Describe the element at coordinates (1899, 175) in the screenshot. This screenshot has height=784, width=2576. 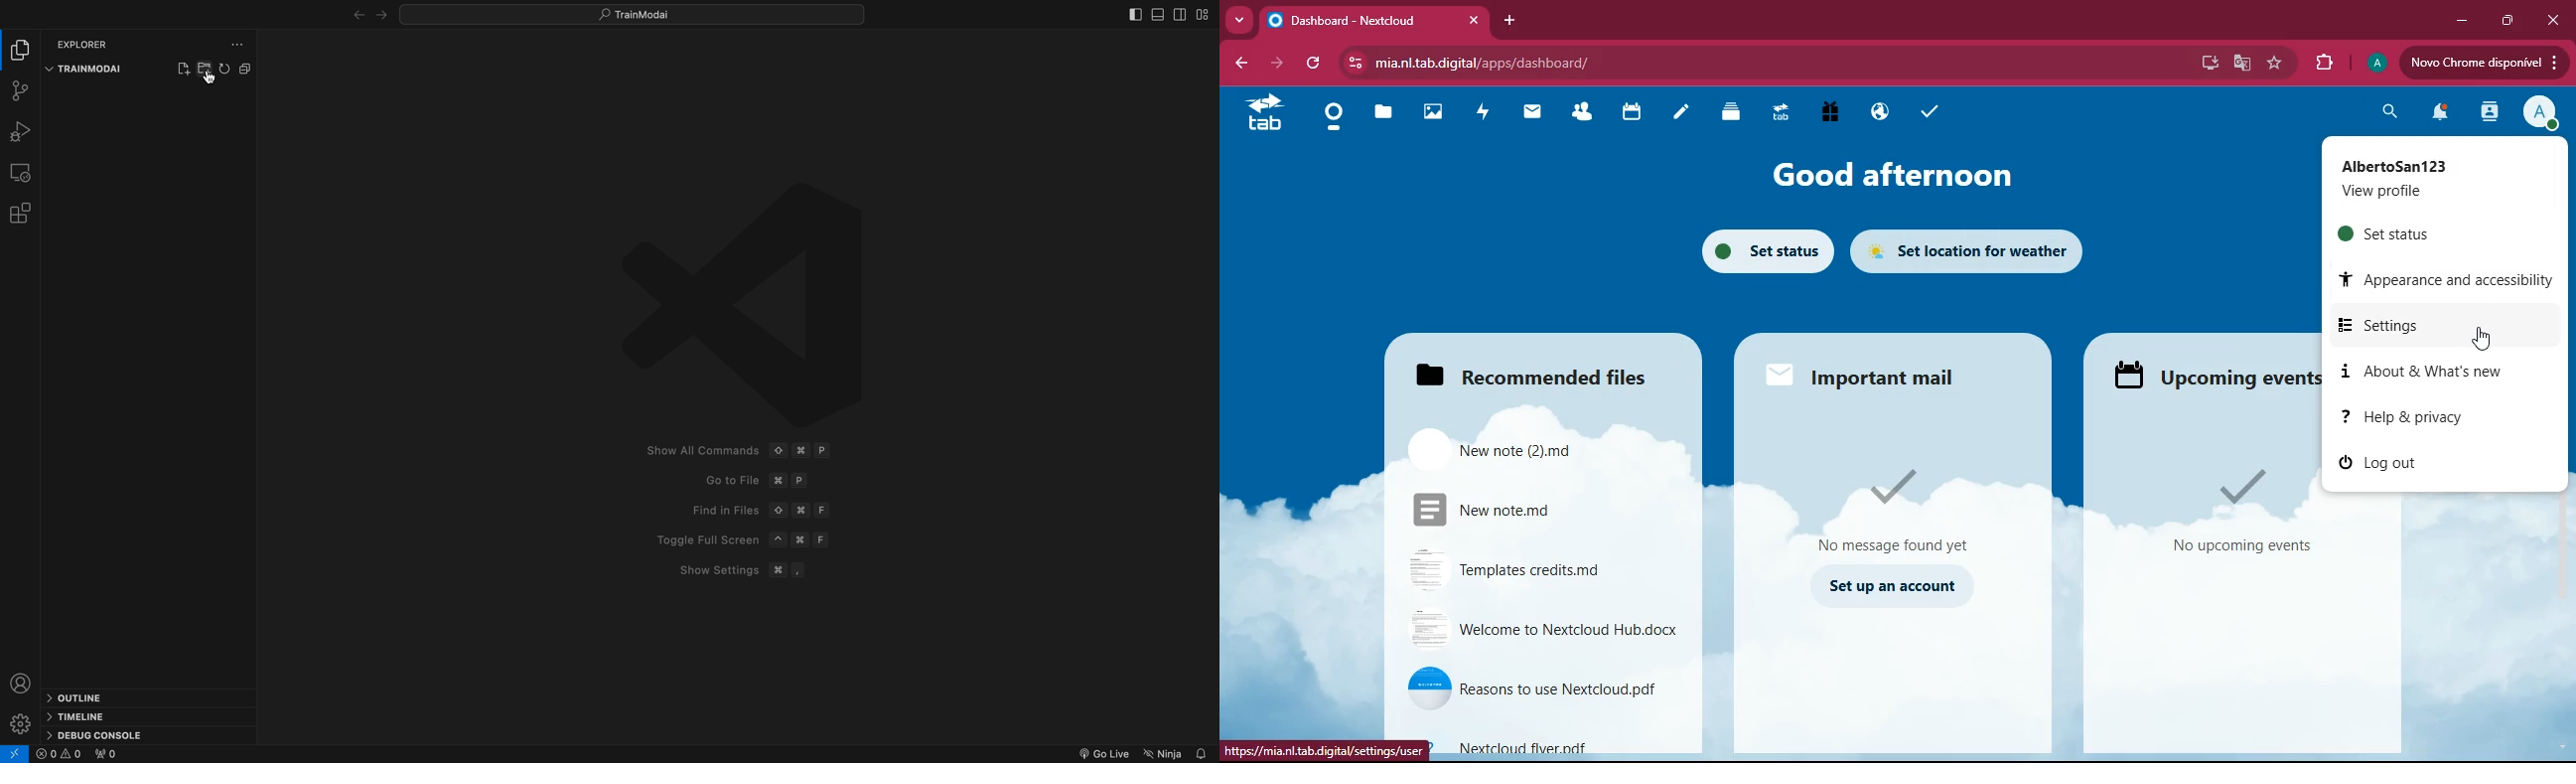
I see `good afternoon` at that location.